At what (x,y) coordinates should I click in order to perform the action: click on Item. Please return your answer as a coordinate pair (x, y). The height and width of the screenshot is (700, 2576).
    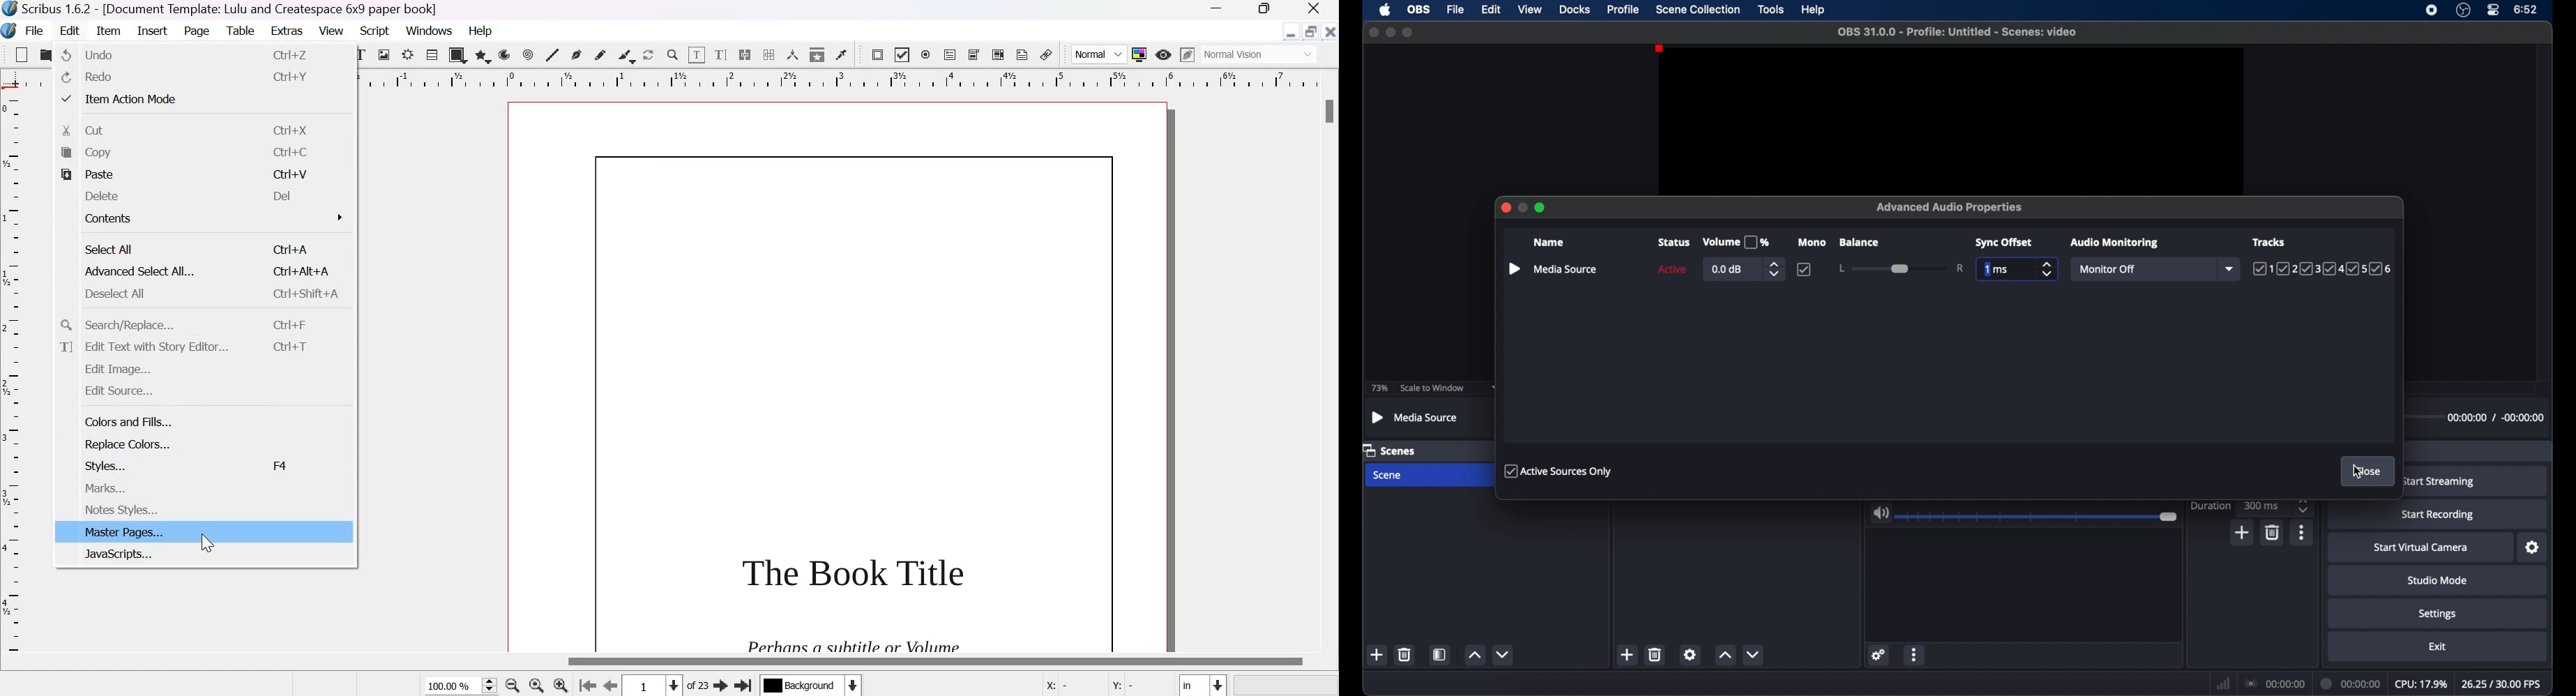
    Looking at the image, I should click on (109, 30).